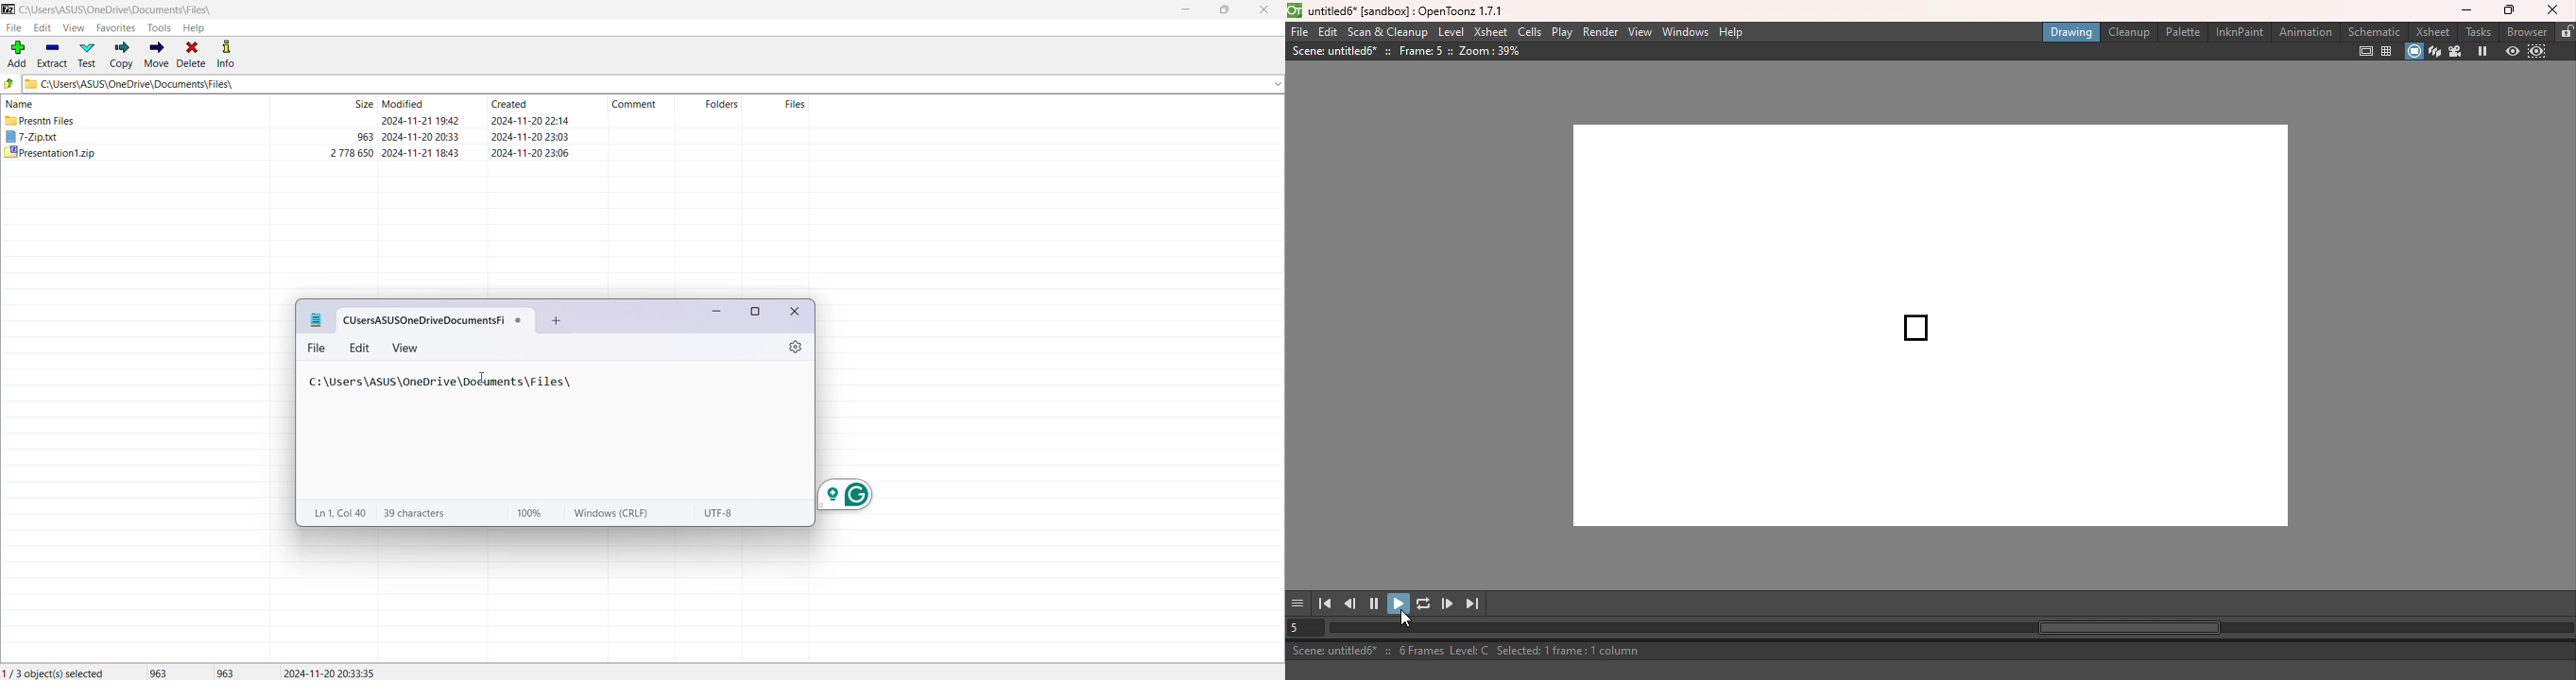  What do you see at coordinates (1529, 32) in the screenshot?
I see `Cells` at bounding box center [1529, 32].